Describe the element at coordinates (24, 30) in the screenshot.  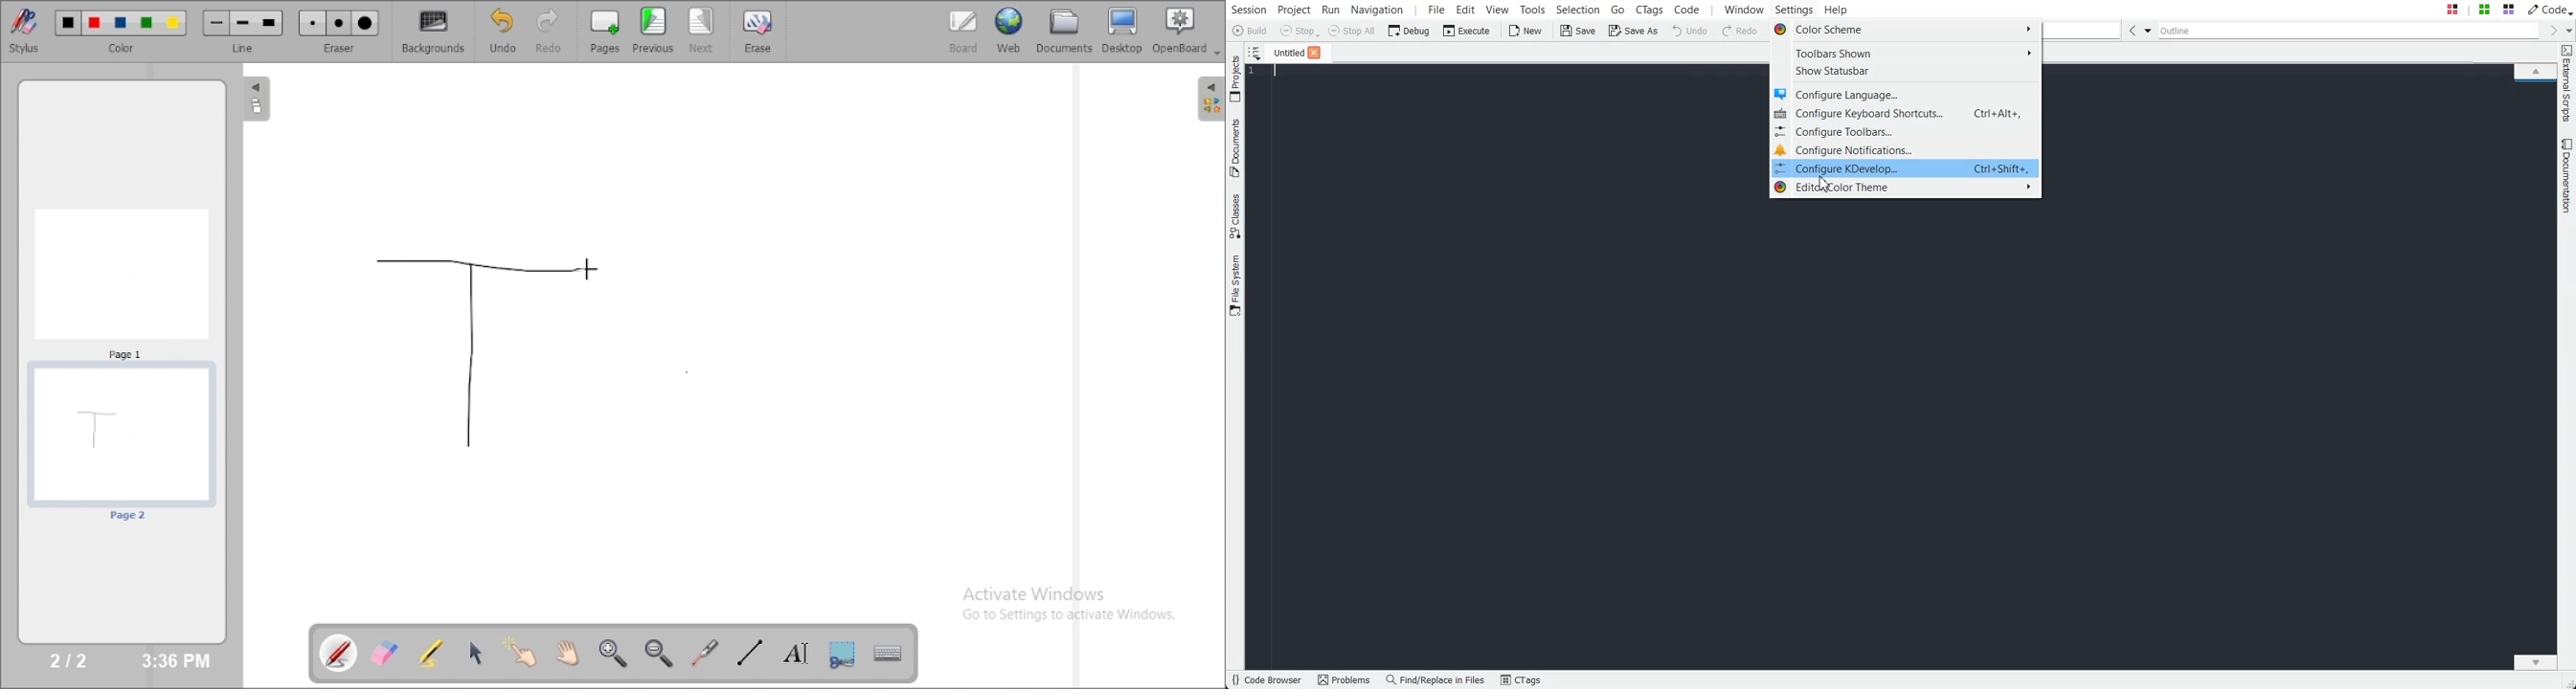
I see `stylus` at that location.